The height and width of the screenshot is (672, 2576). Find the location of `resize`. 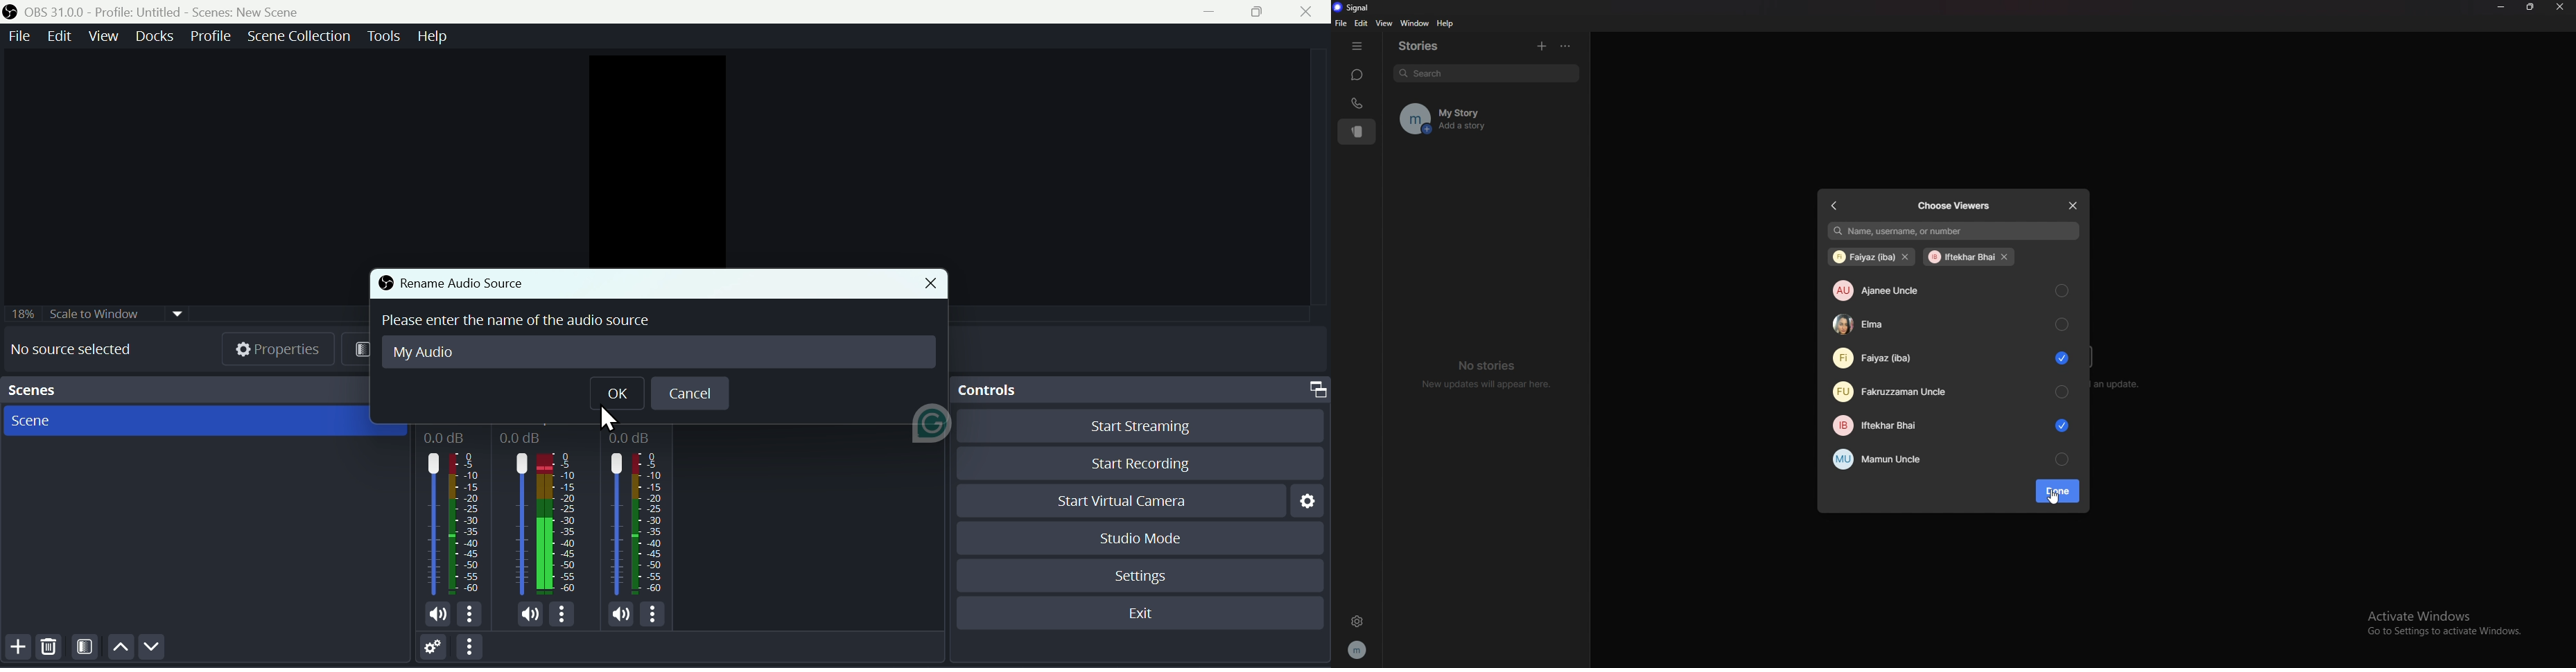

resize is located at coordinates (2531, 7).